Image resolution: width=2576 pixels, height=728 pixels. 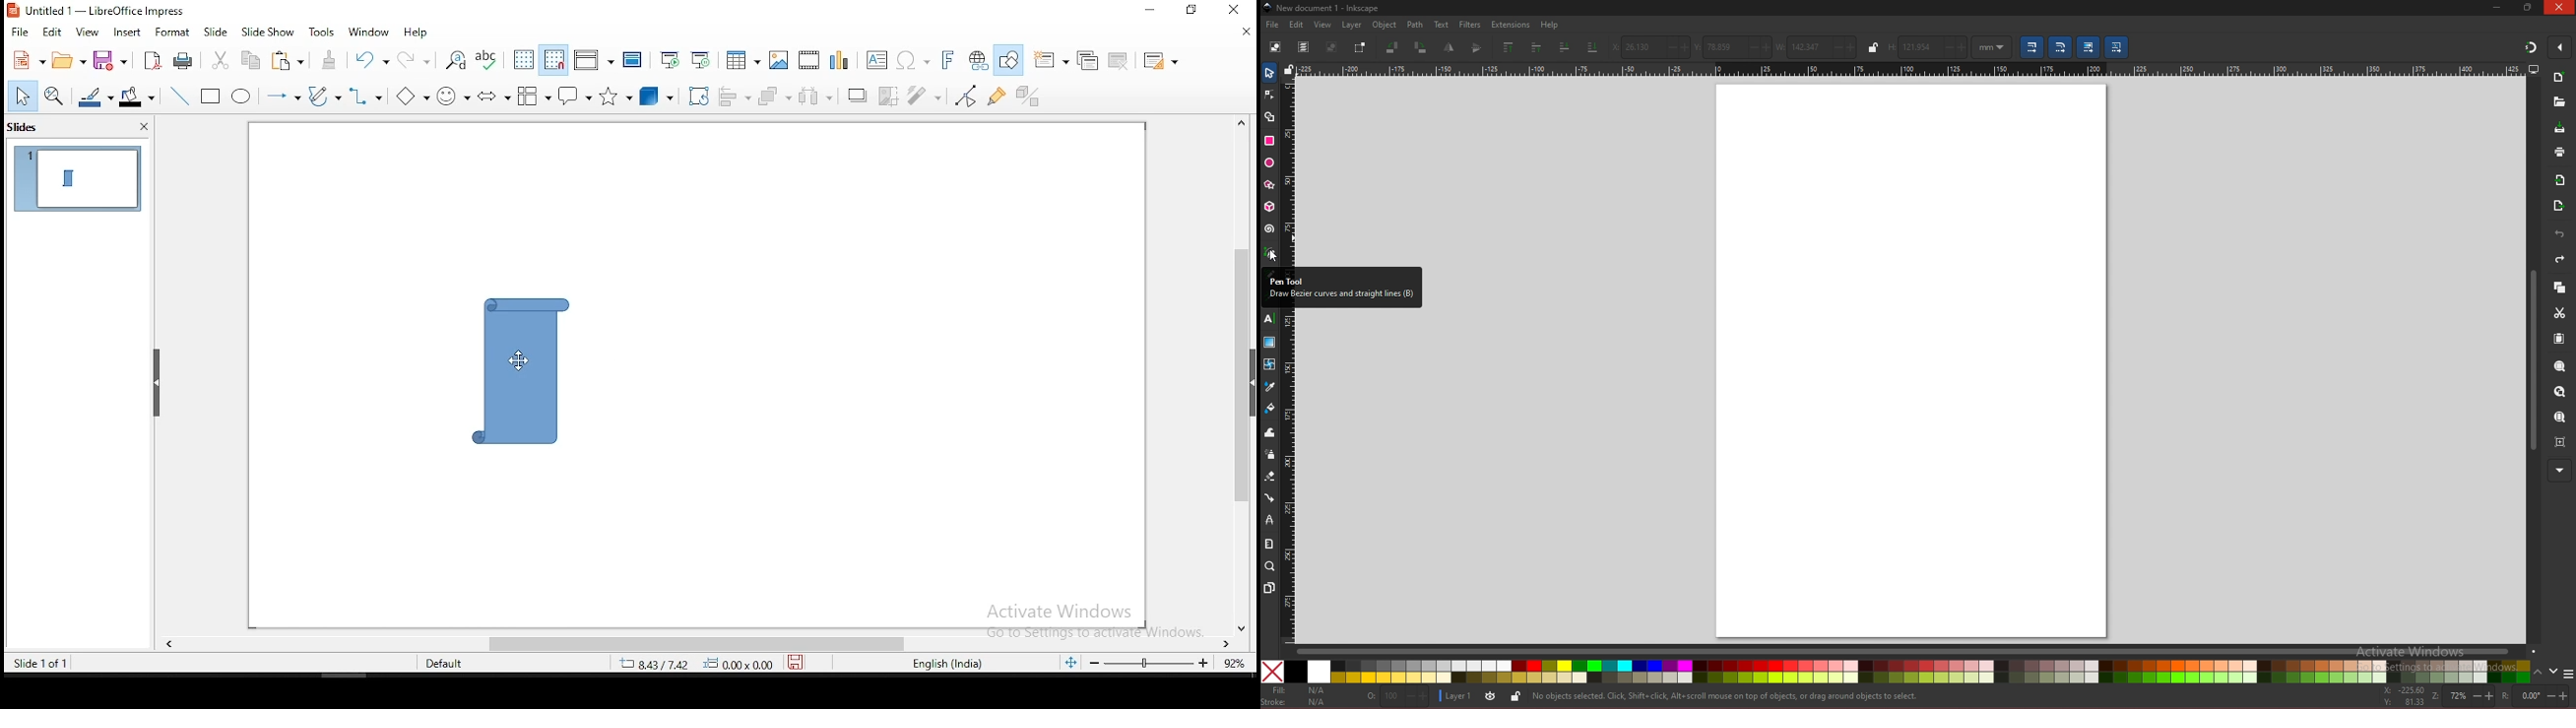 I want to click on 0.00x0.00, so click(x=739, y=667).